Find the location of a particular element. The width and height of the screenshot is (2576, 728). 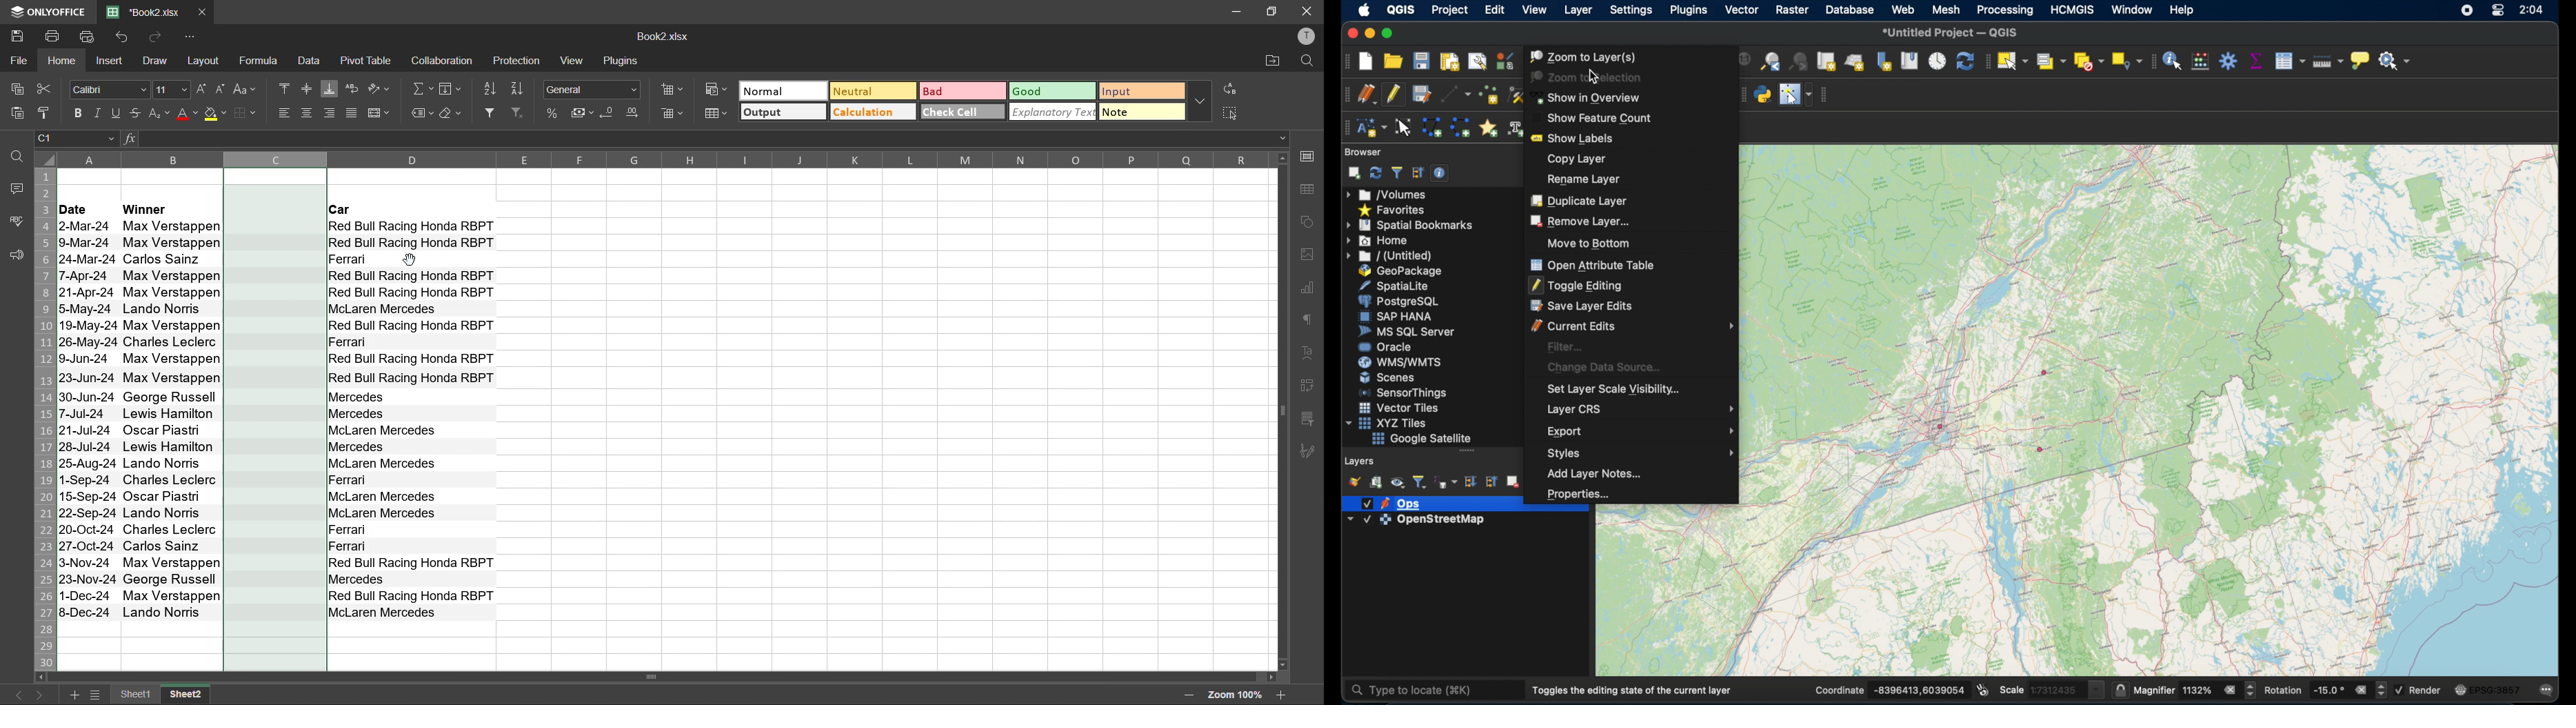

Red Bull Racing Honda RBPT
Red Bull Racing Honda RBPT
Ferrari

Red Bull Racing Honda RBPT
Red Bull Racing Honda RBPT
McLaren Mercedes

Red Bull Racing Honda RBPT
Ferrari

Red Bull Racing Honda RBPT
Red Bull Racing Honda RBPT
Mercedes

Mercedes

McLaren Mercedes

Mercedes

McLaren Mercedes

Ferrari

McLaren Mercedes

McLaren Mercedes

Ferrari

Ferrari

Red Bull Racing Honda RBPT
Mercedes

Red Bull Racing Honda RBPT
McLaren Mercedes is located at coordinates (412, 422).